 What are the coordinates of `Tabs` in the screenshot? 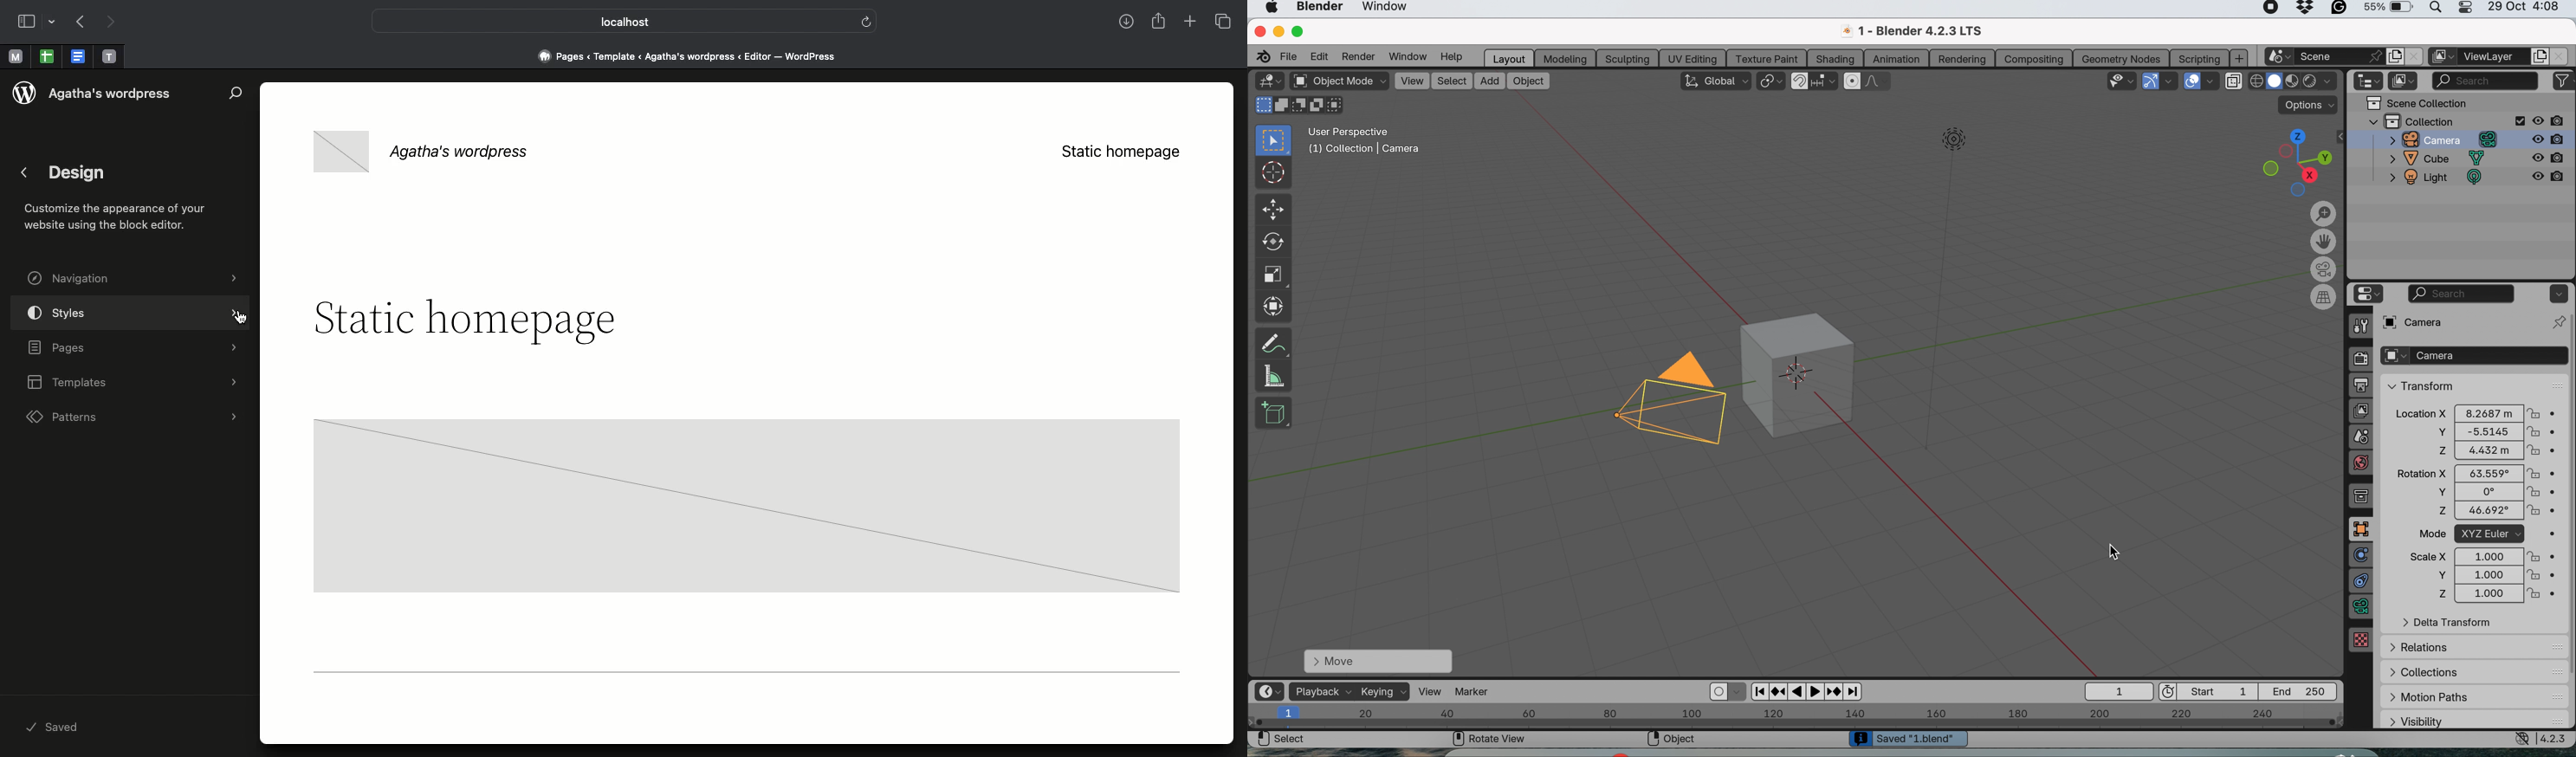 It's located at (1225, 22).